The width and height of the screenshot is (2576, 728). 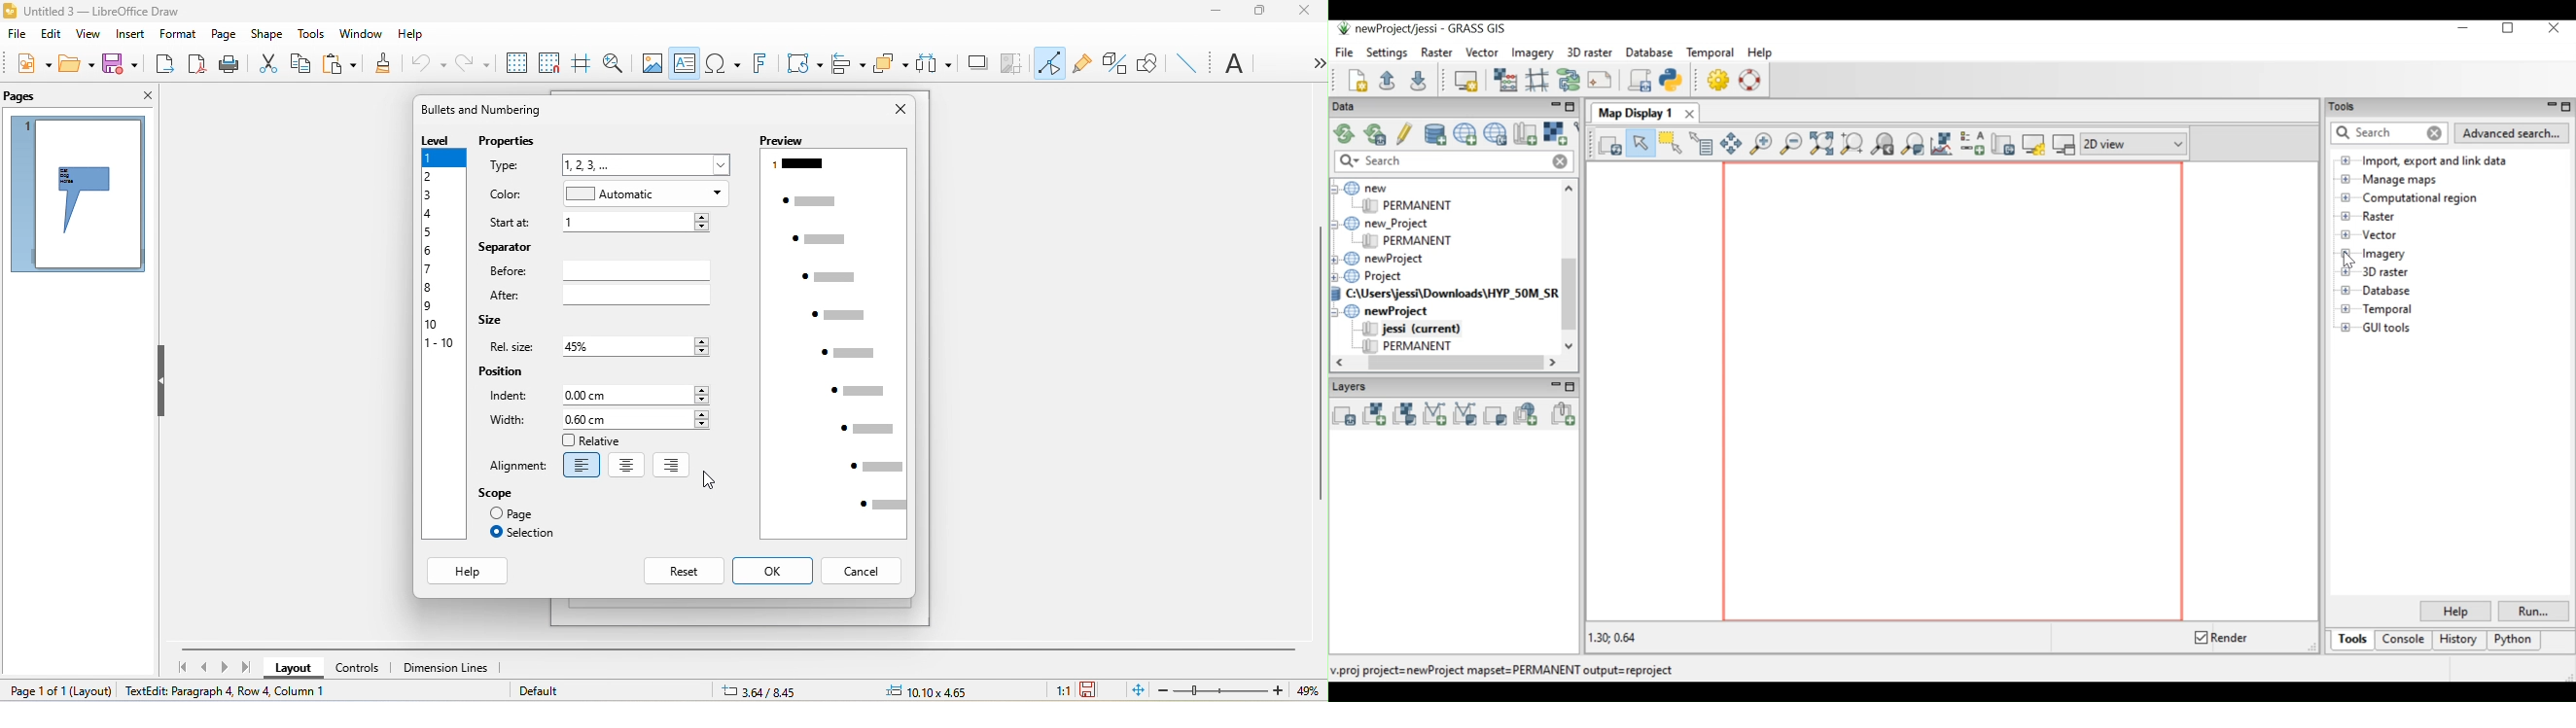 I want to click on align object, so click(x=846, y=61).